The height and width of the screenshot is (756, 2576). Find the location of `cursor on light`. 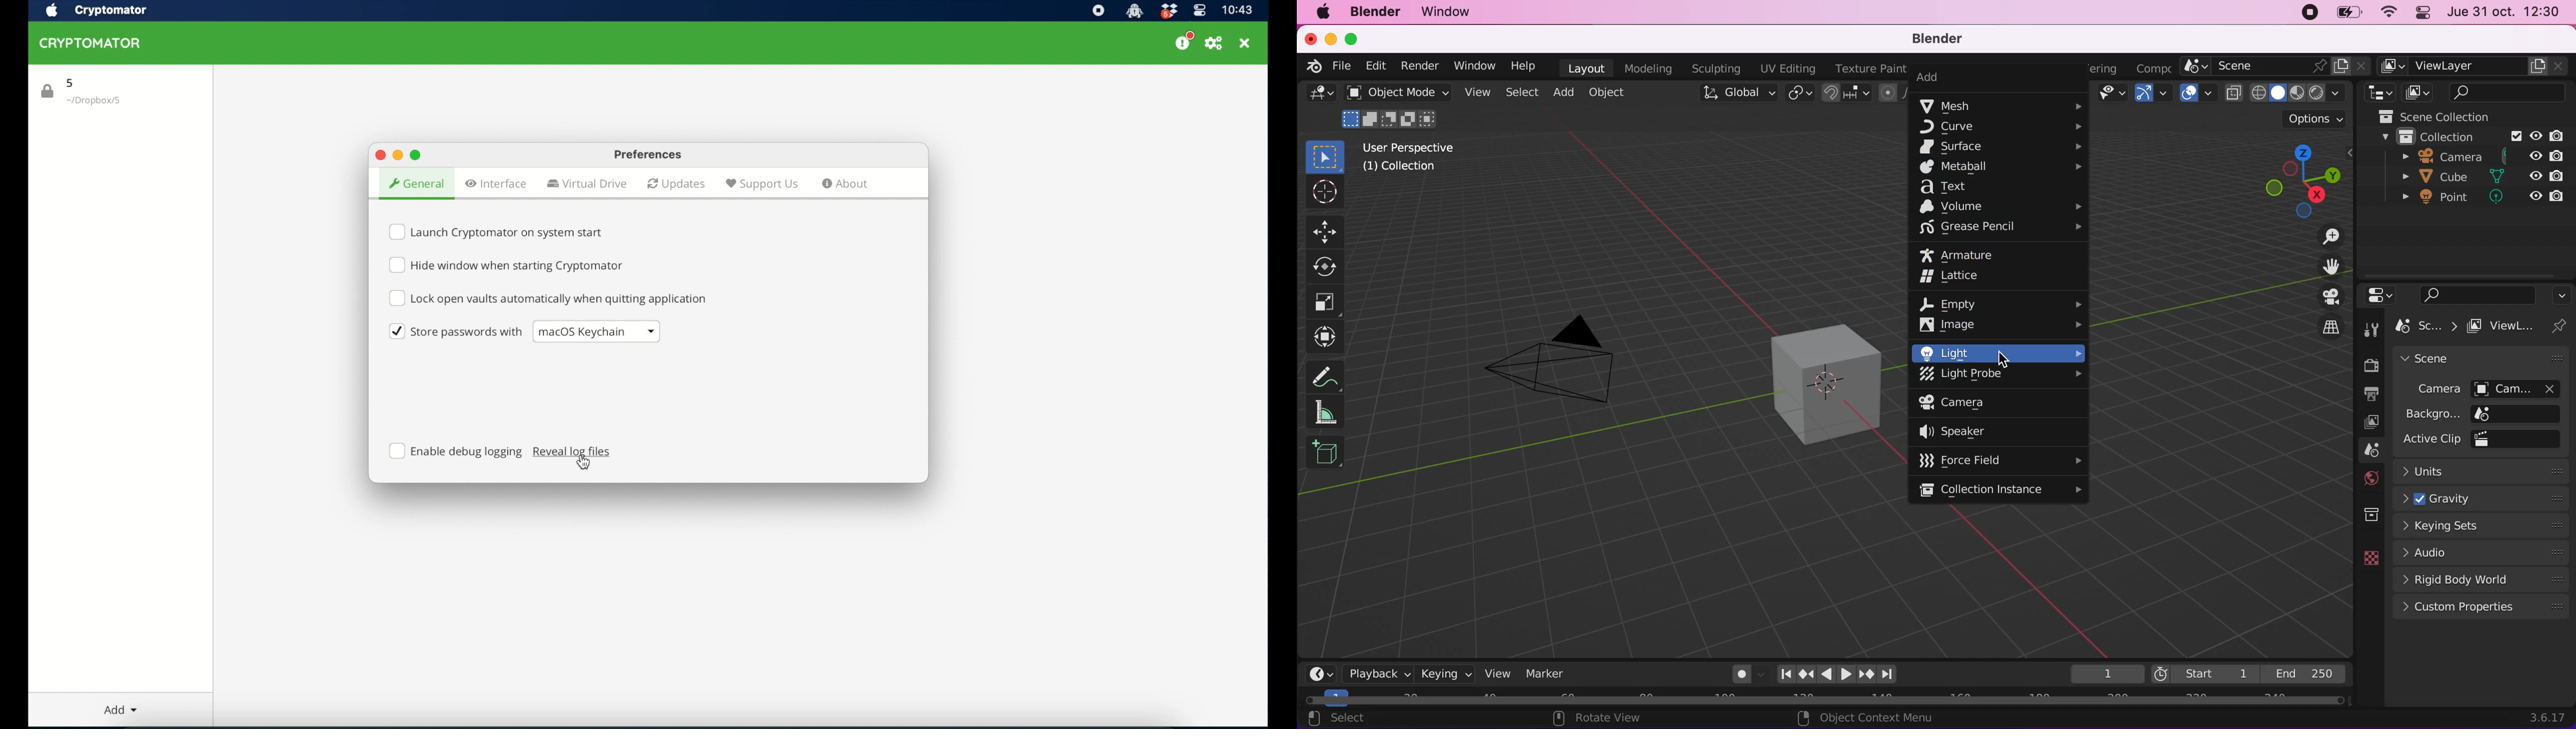

cursor on light is located at coordinates (2003, 357).